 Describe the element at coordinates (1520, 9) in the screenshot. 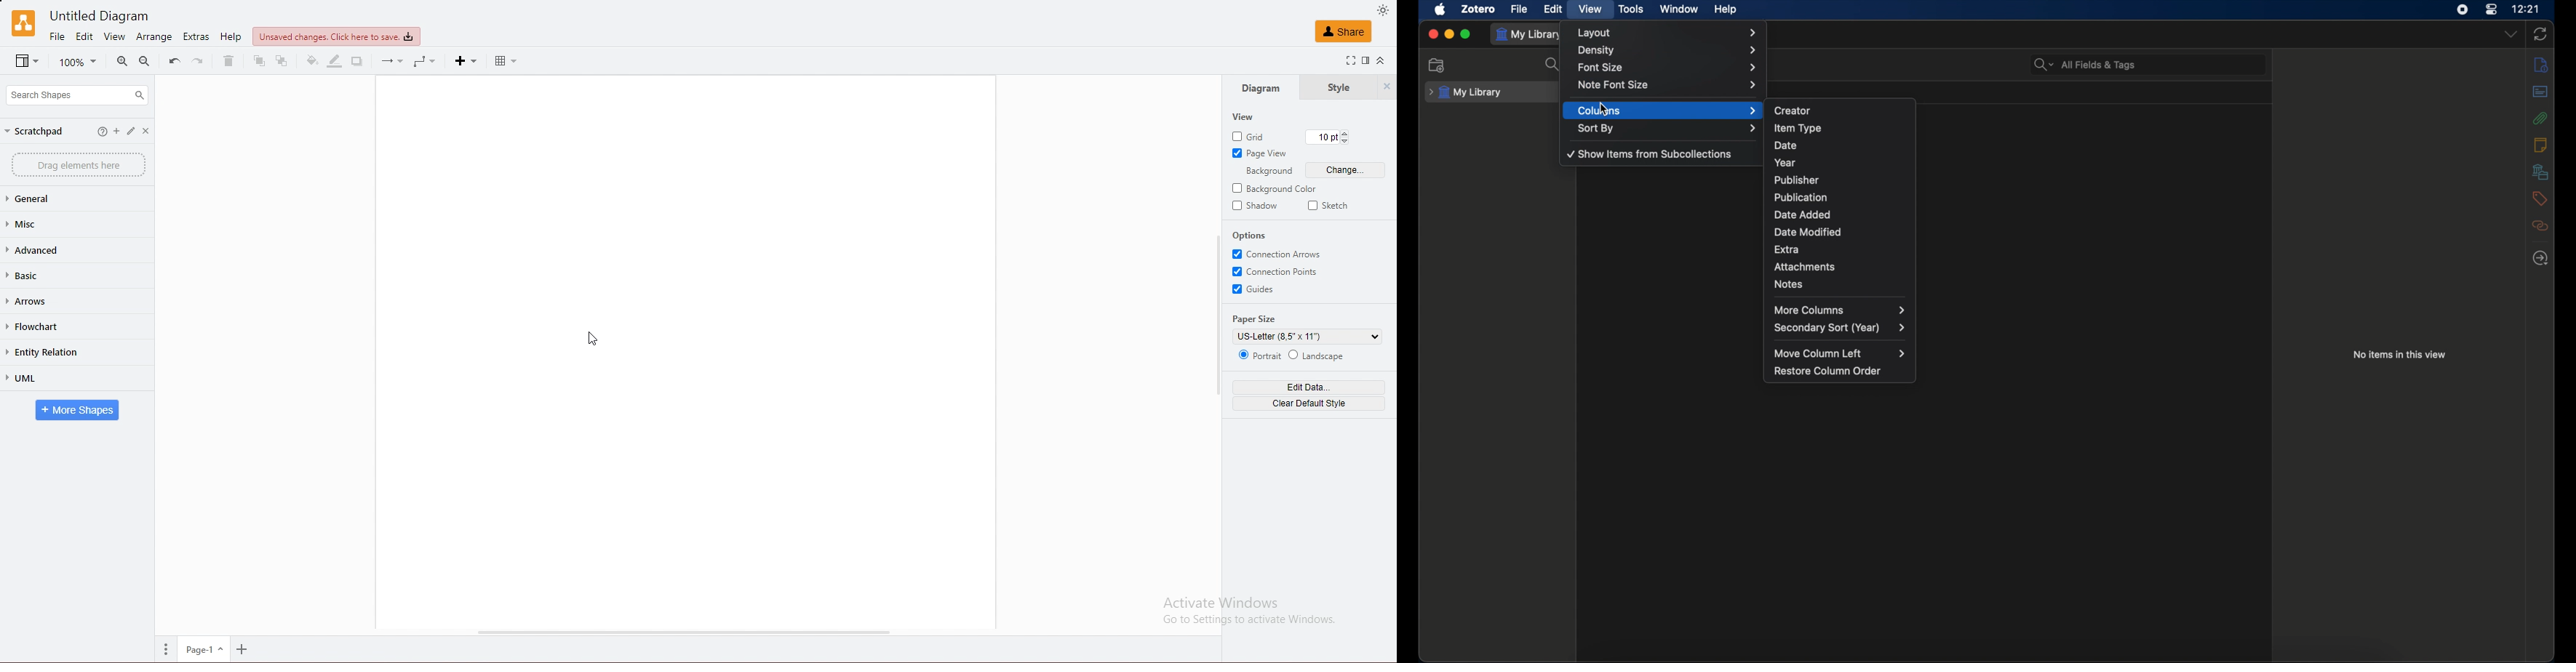

I see `file` at that location.